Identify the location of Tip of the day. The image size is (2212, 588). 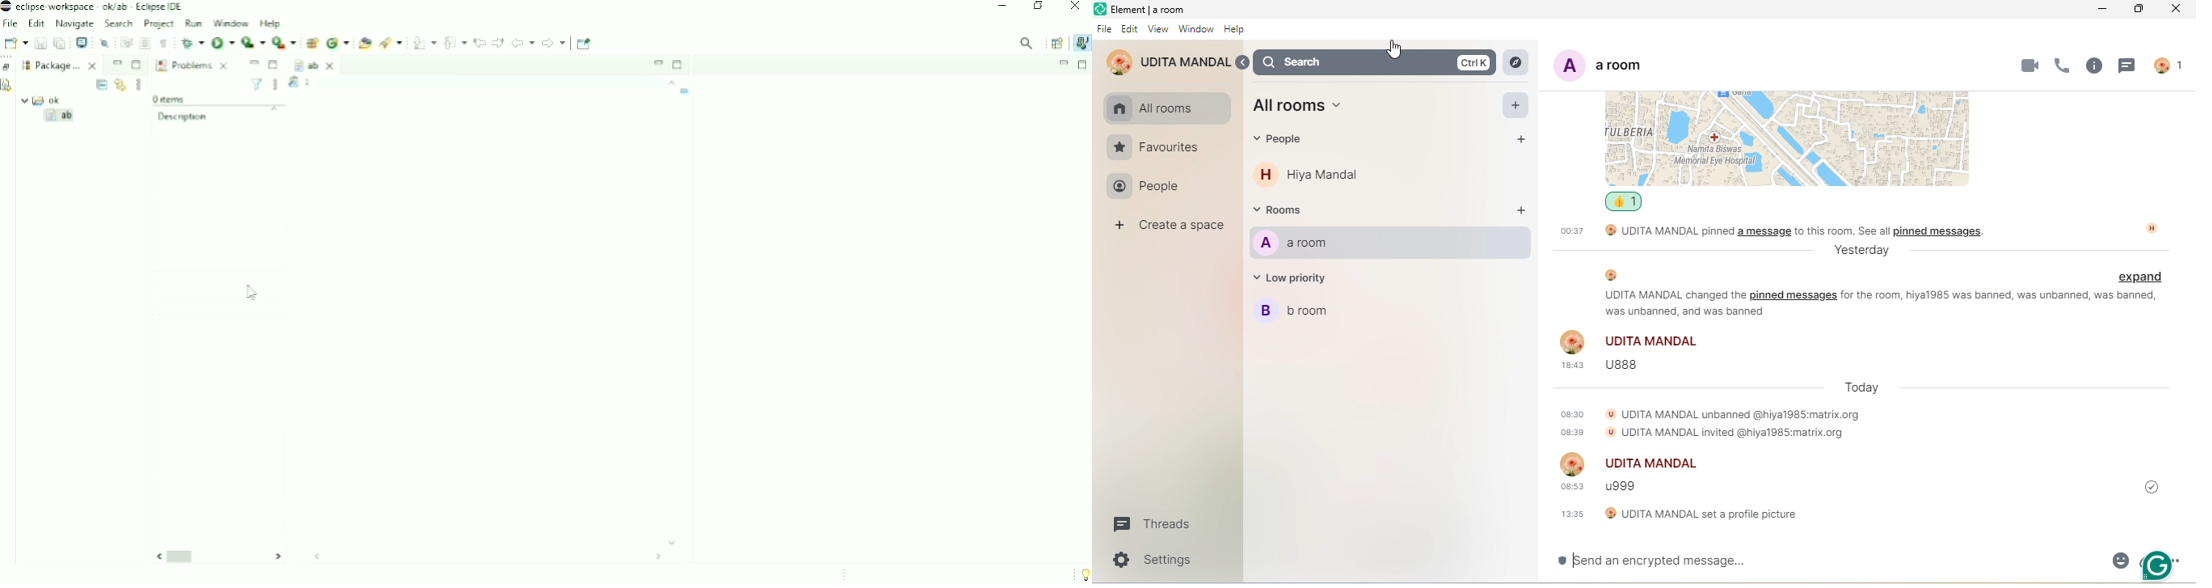
(1080, 572).